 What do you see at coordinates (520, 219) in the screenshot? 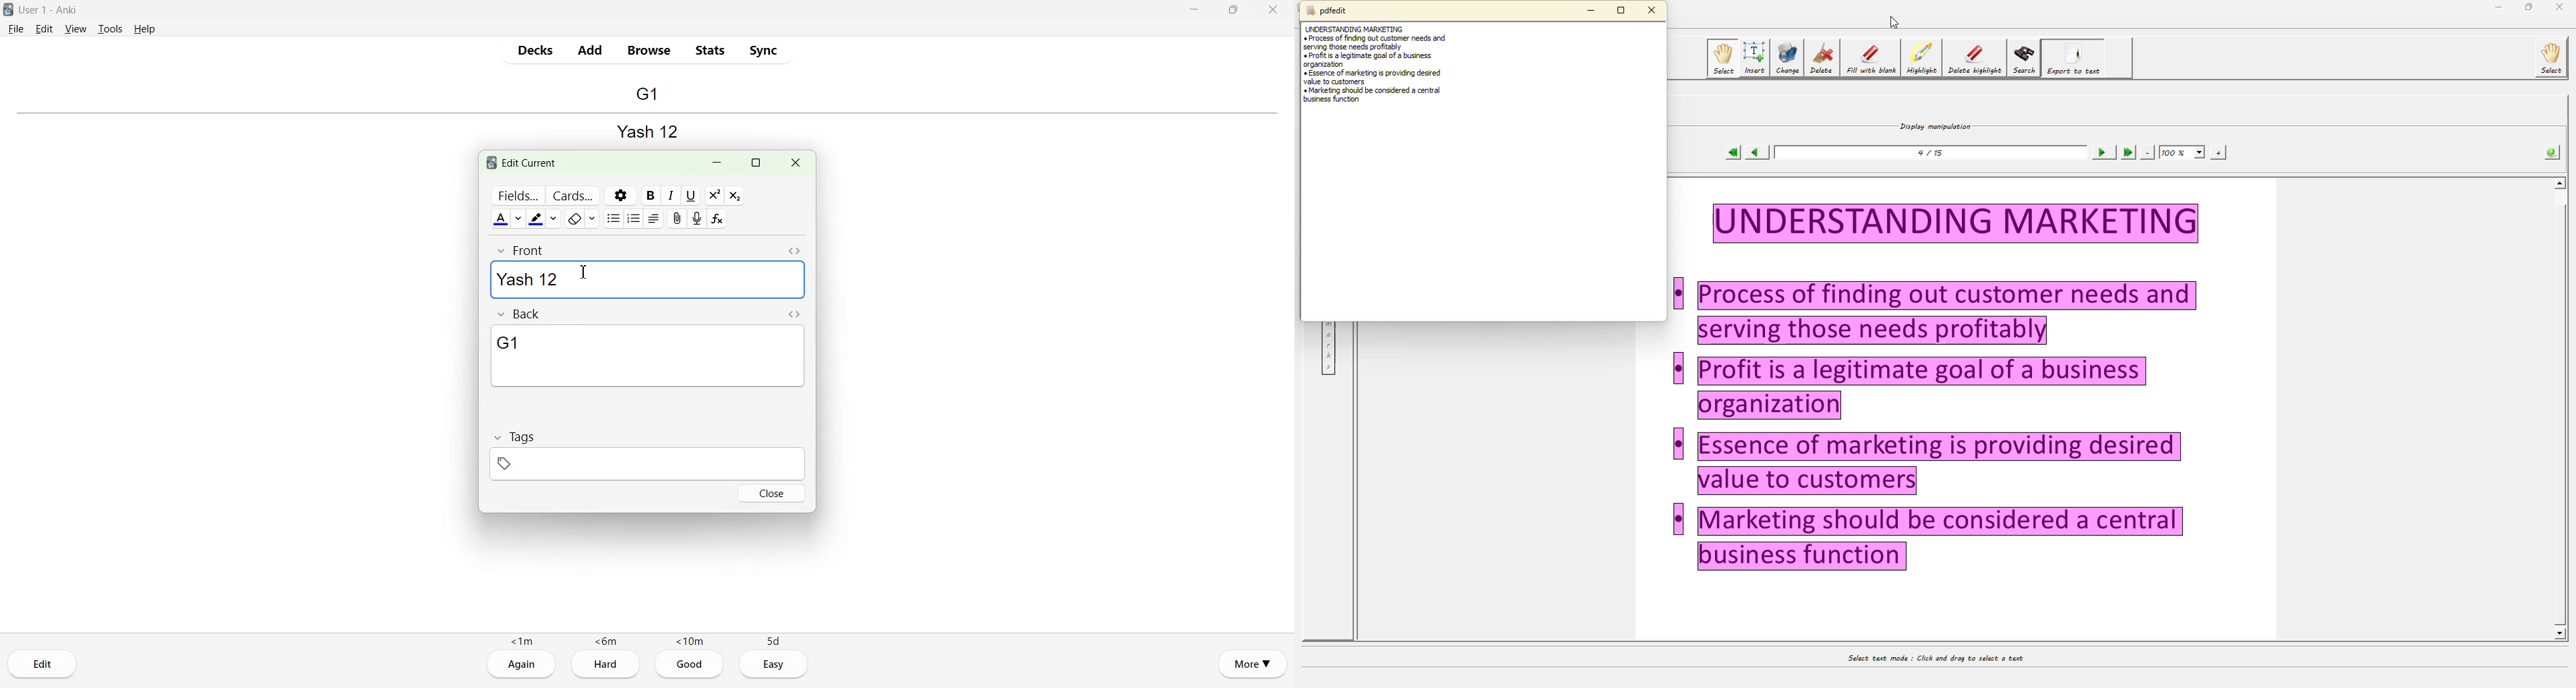
I see `Change color` at bounding box center [520, 219].